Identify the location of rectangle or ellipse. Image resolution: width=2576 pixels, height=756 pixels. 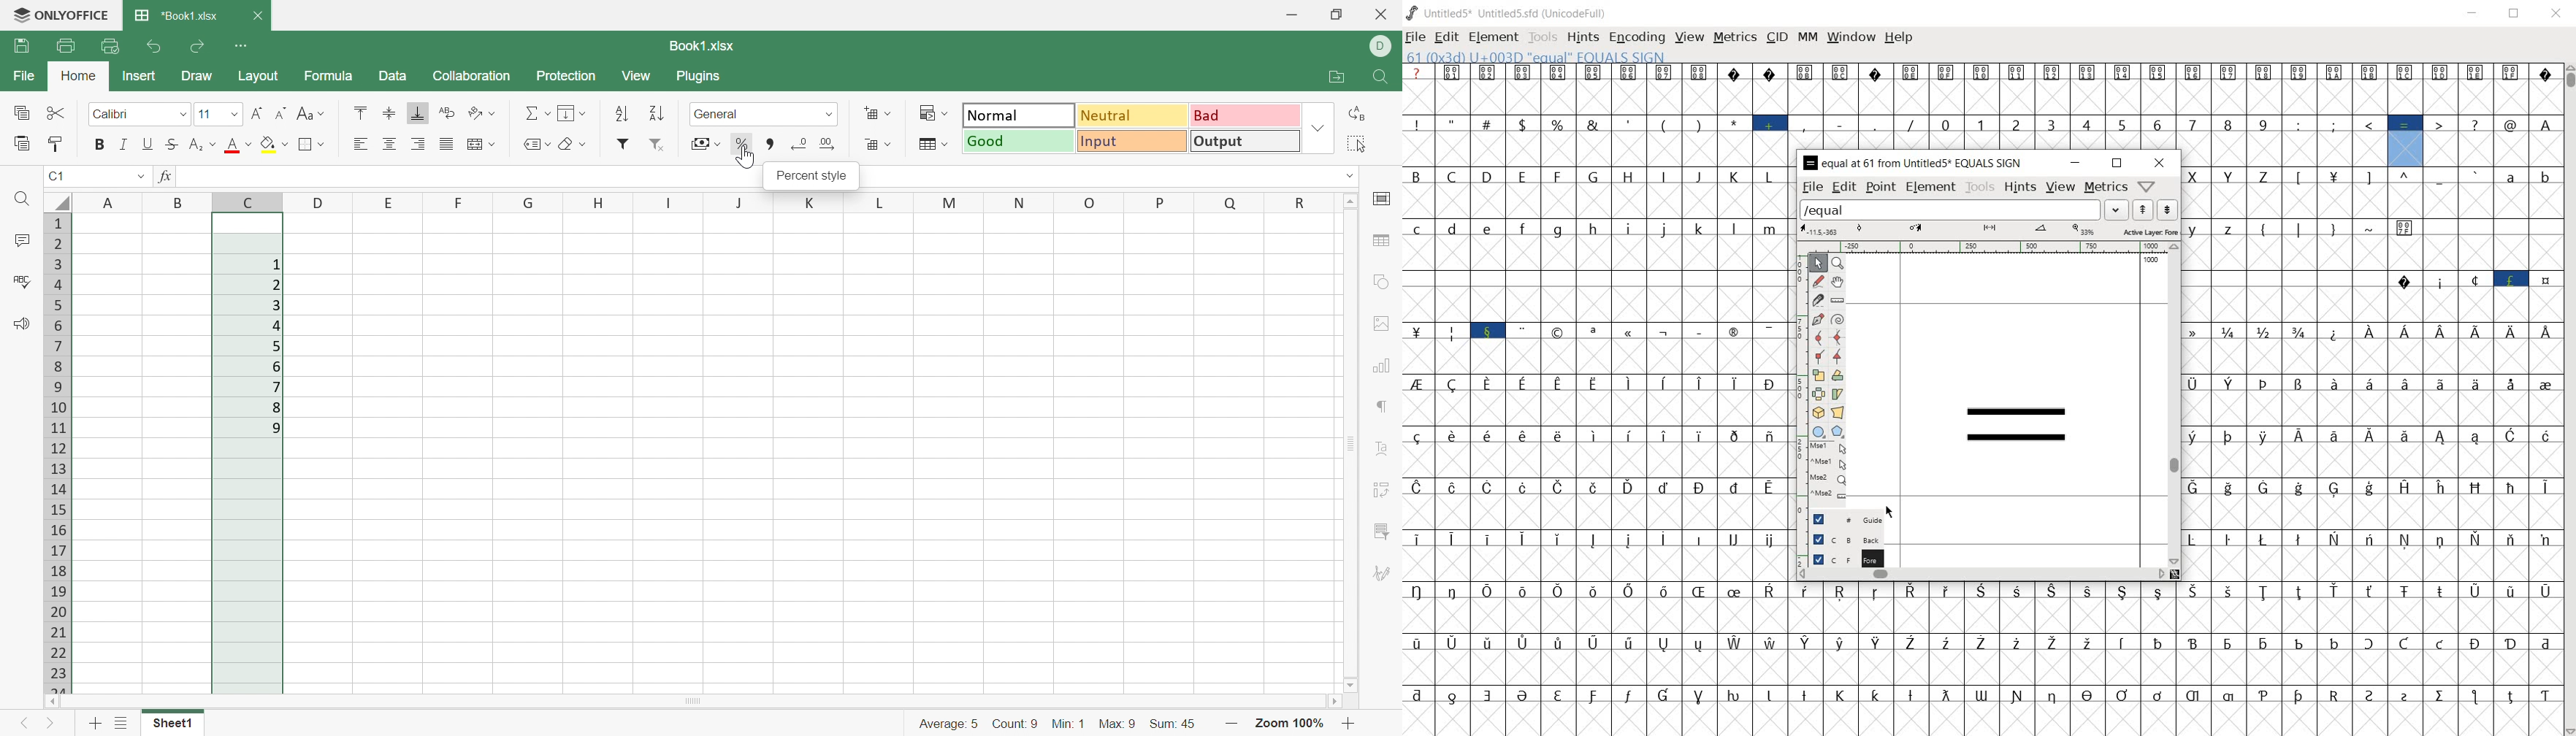
(1819, 431).